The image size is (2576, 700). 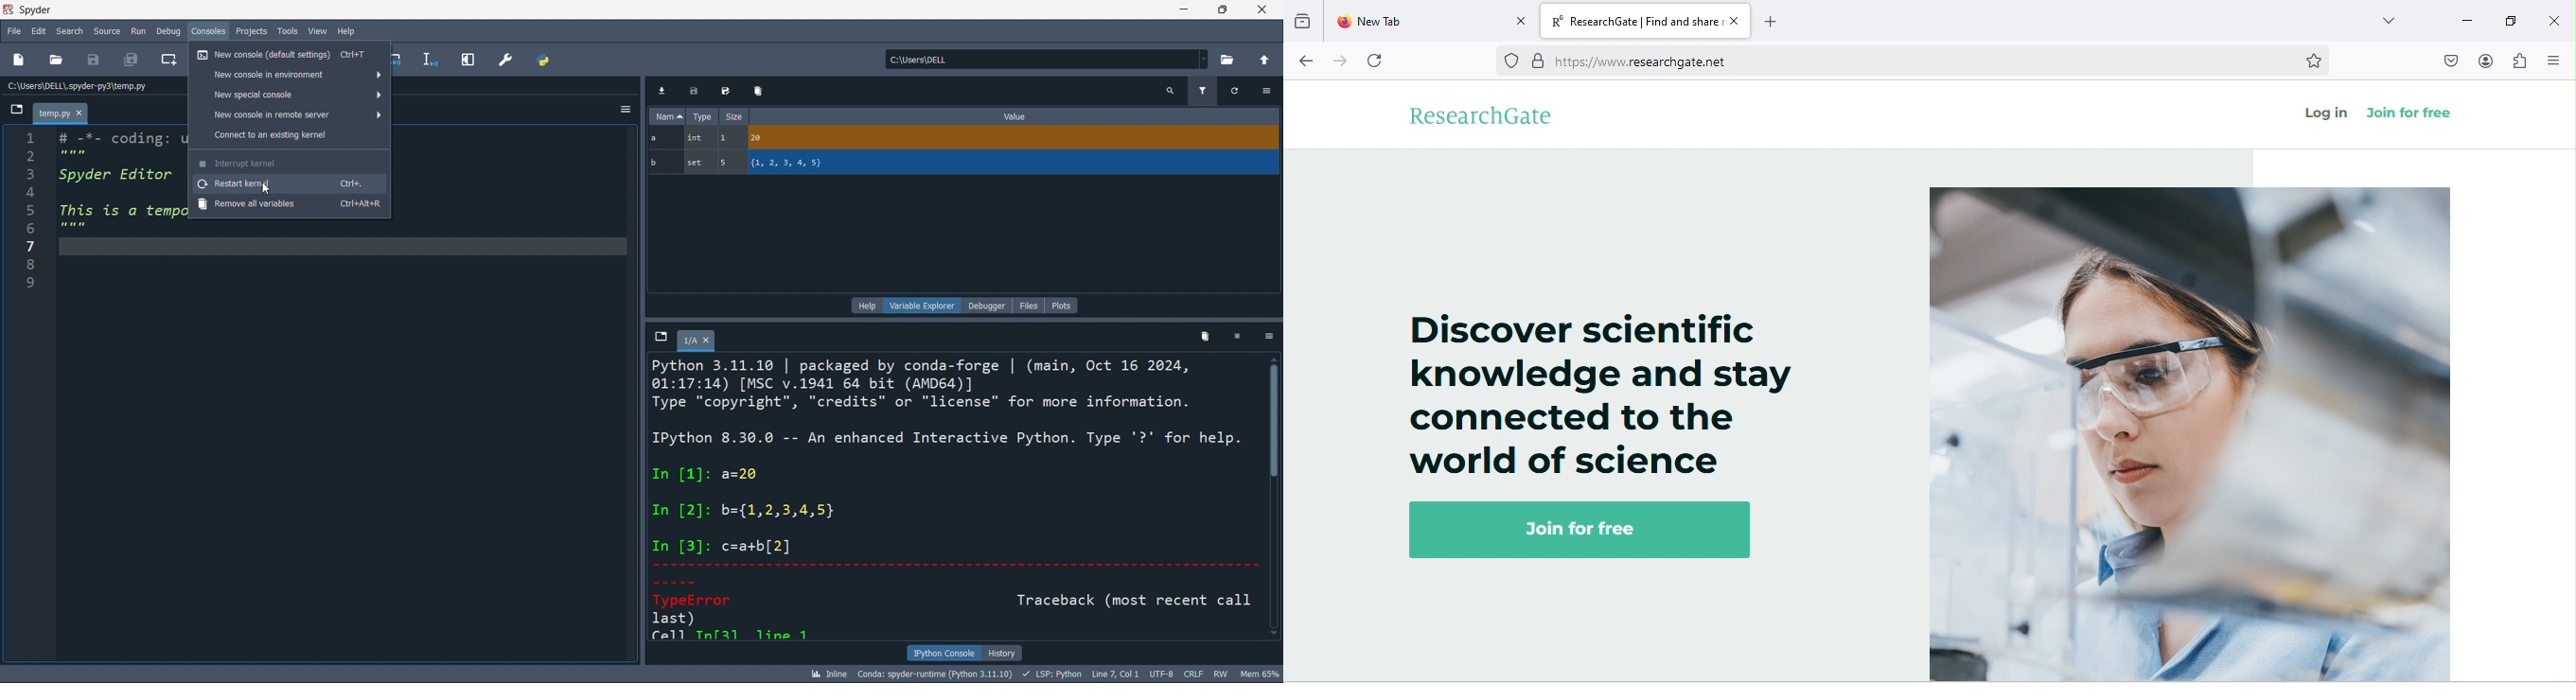 I want to click on size, so click(x=738, y=116).